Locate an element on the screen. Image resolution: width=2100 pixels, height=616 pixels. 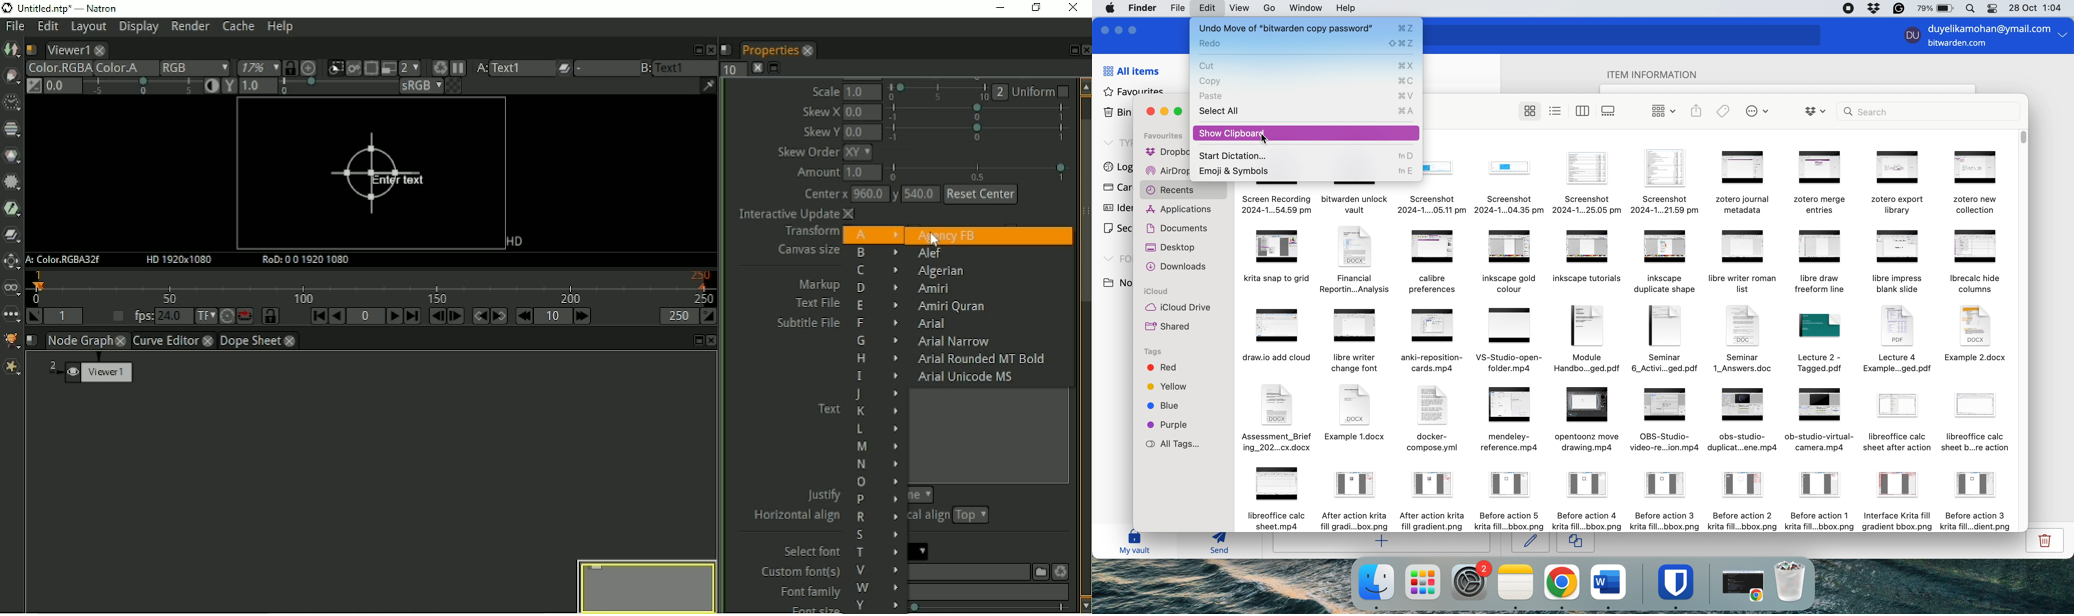
system files is located at coordinates (1627, 359).